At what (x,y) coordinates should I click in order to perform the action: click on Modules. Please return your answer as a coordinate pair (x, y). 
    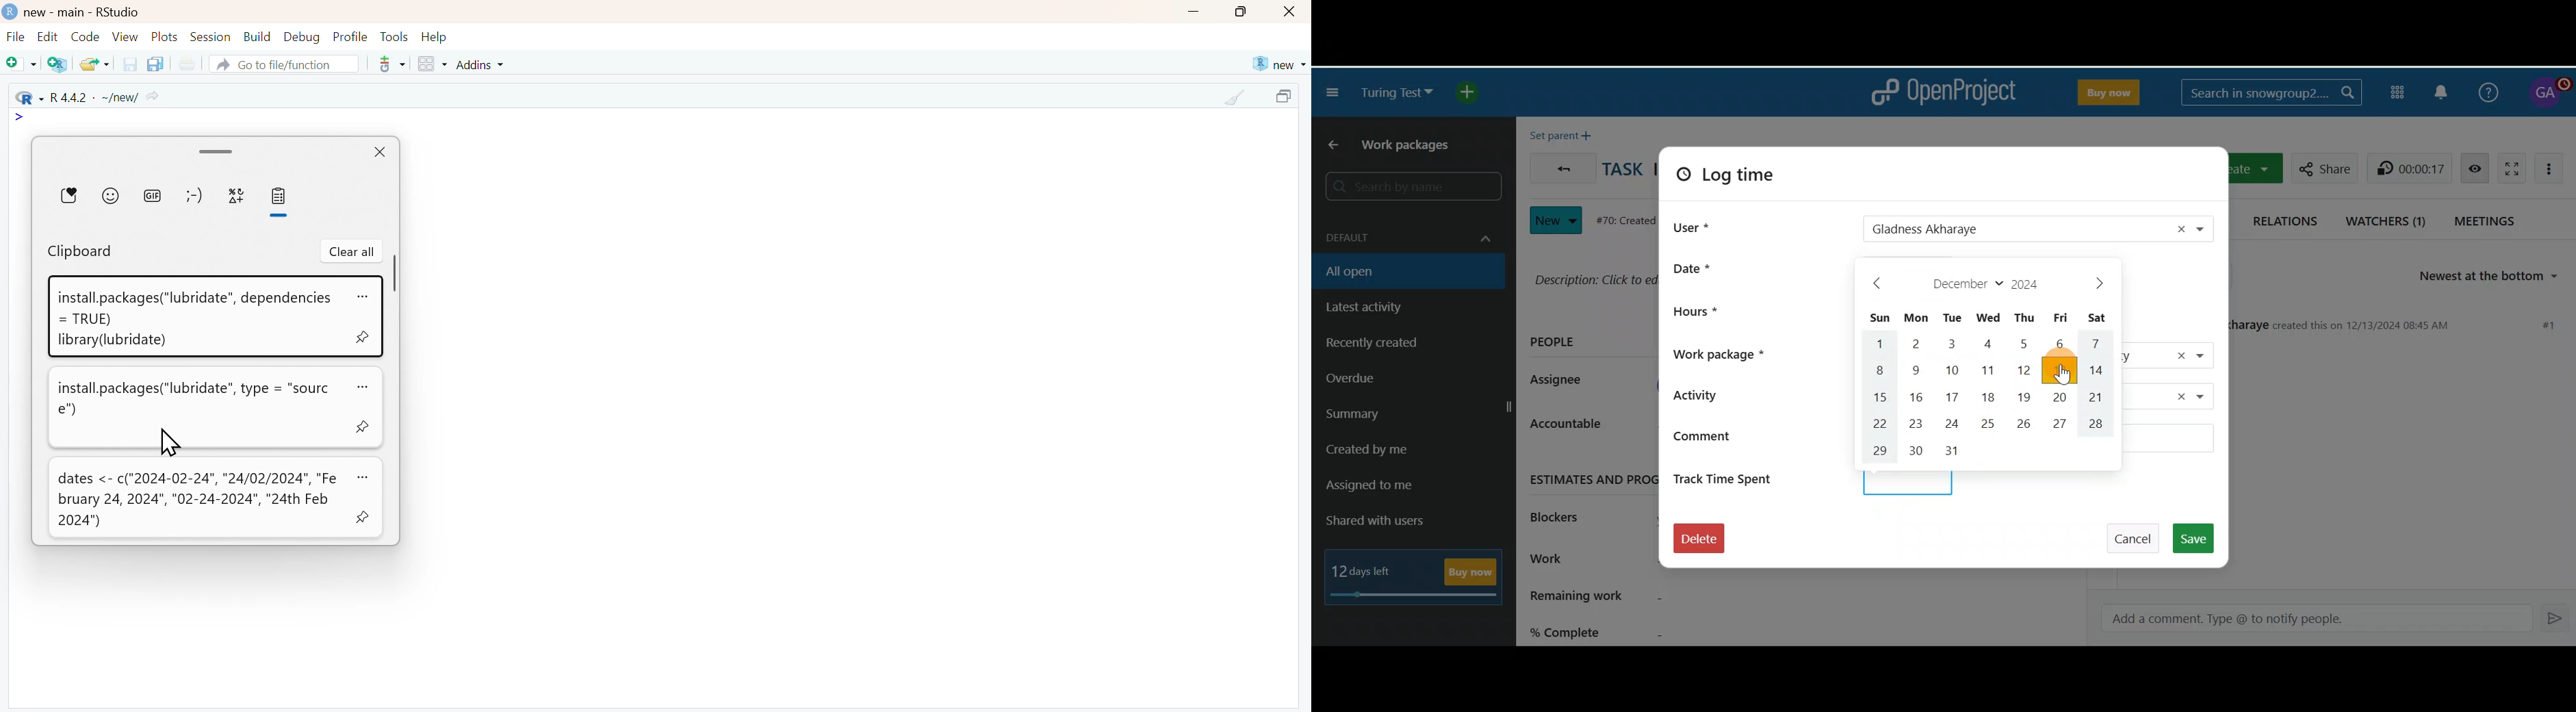
    Looking at the image, I should click on (2400, 90).